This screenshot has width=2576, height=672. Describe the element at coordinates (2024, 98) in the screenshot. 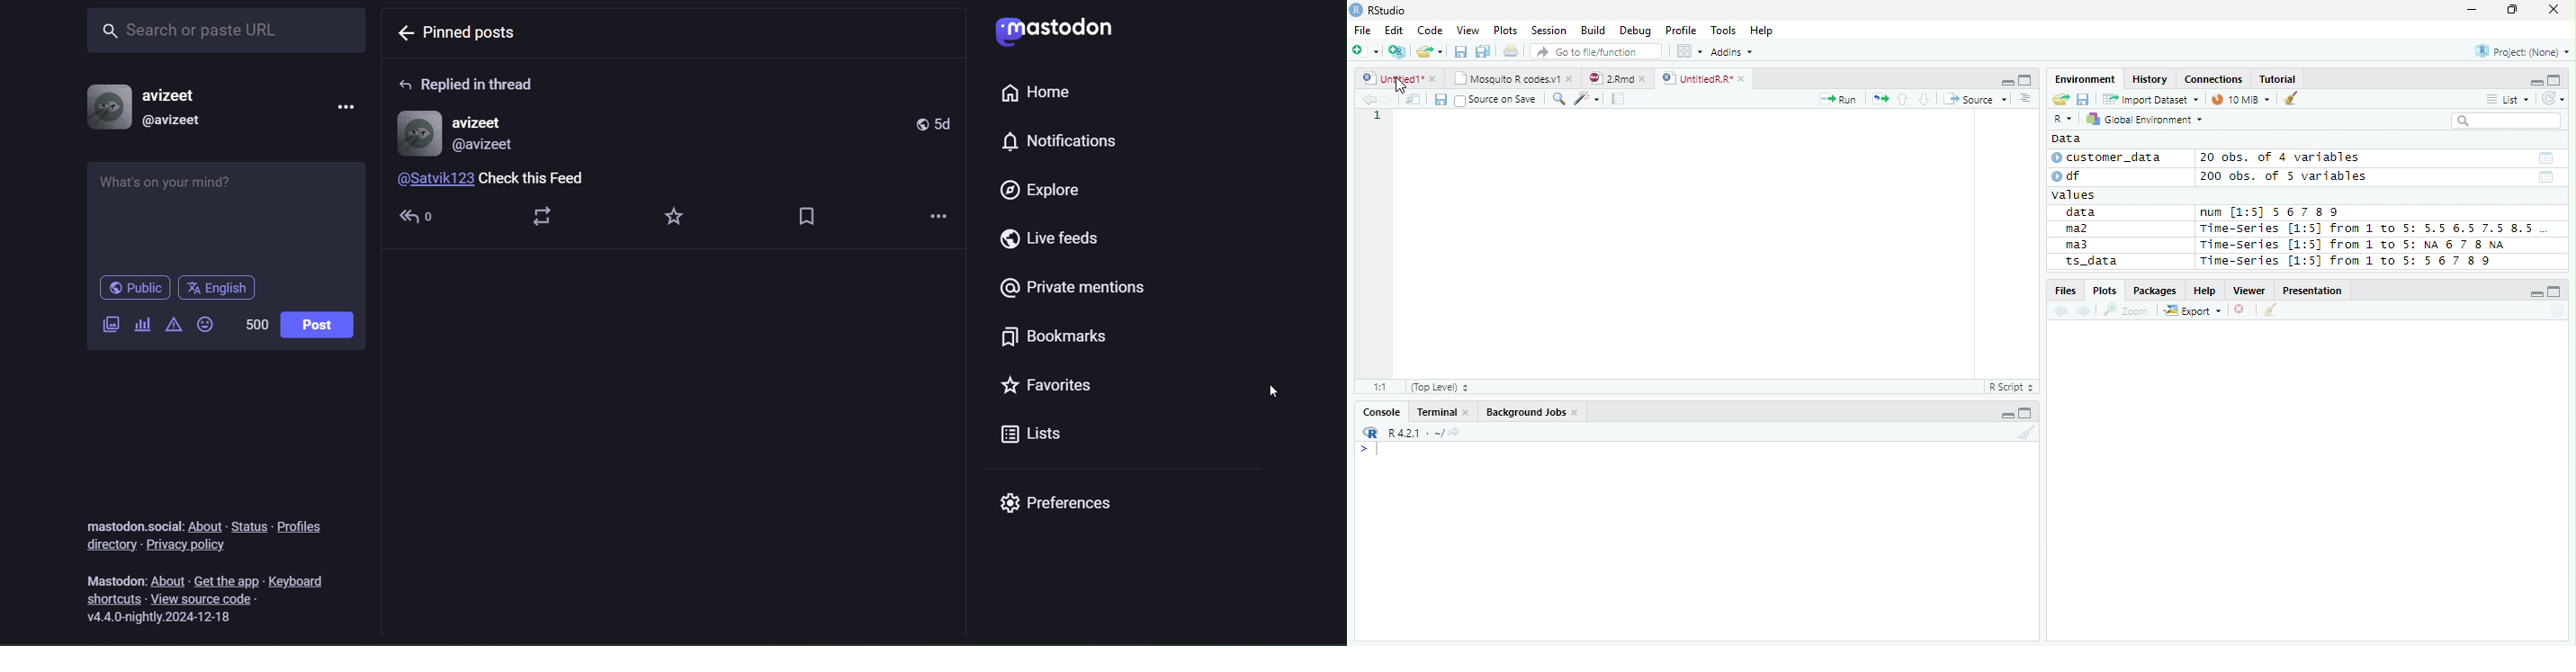

I see `Show document outline` at that location.